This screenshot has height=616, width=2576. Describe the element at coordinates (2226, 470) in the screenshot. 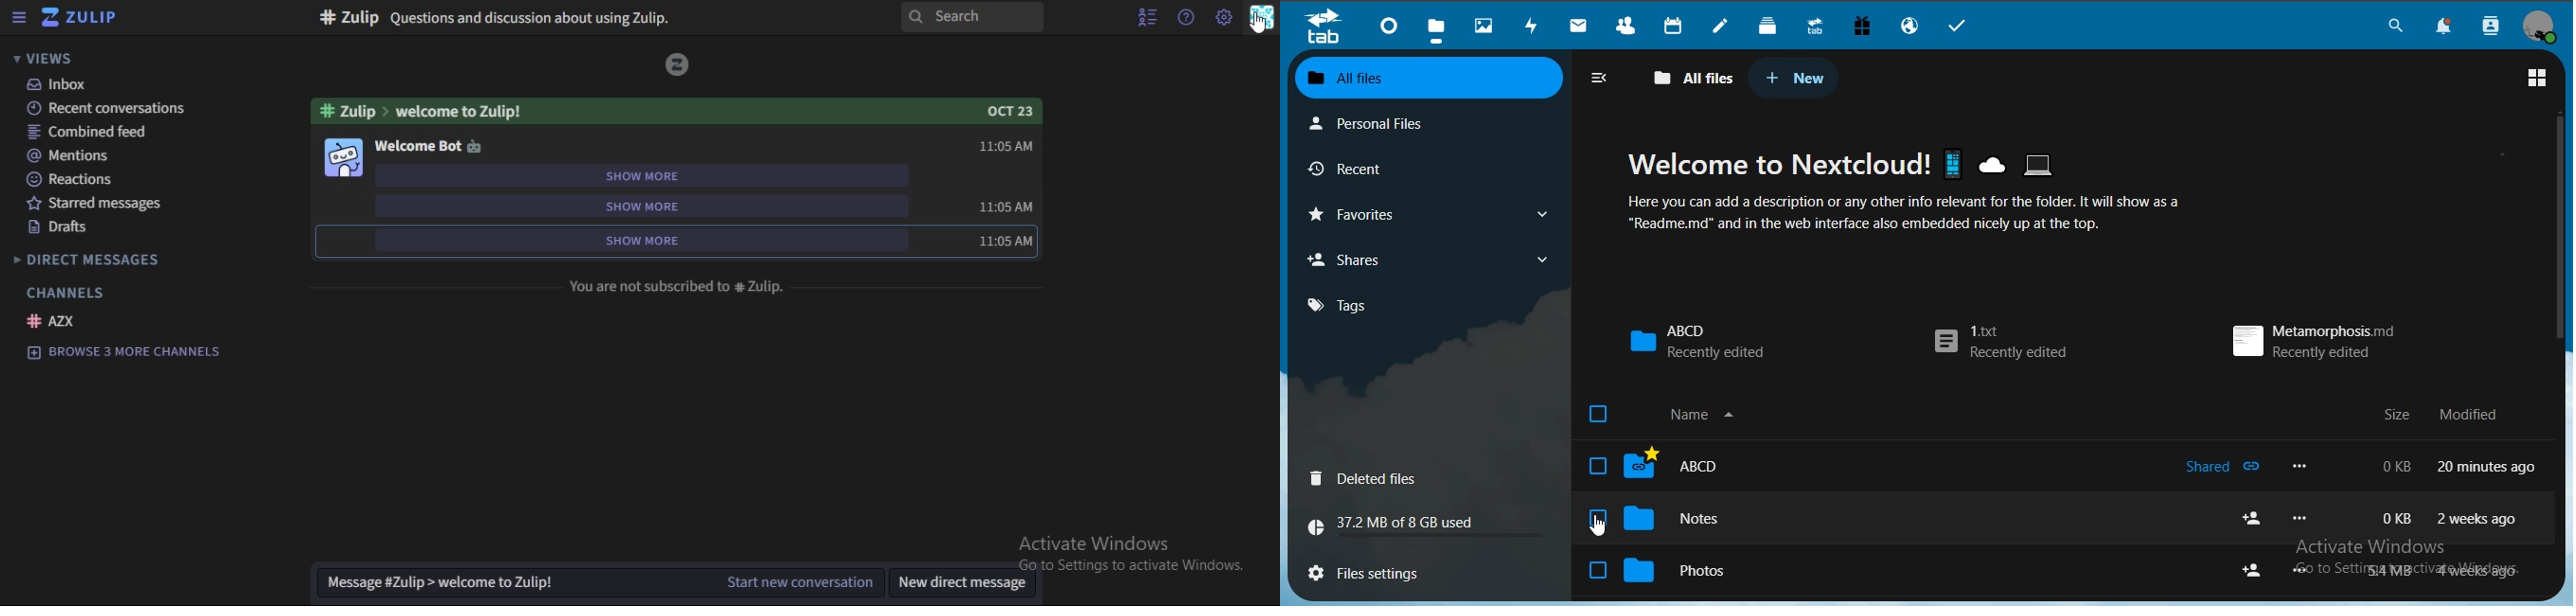

I see `shared` at that location.